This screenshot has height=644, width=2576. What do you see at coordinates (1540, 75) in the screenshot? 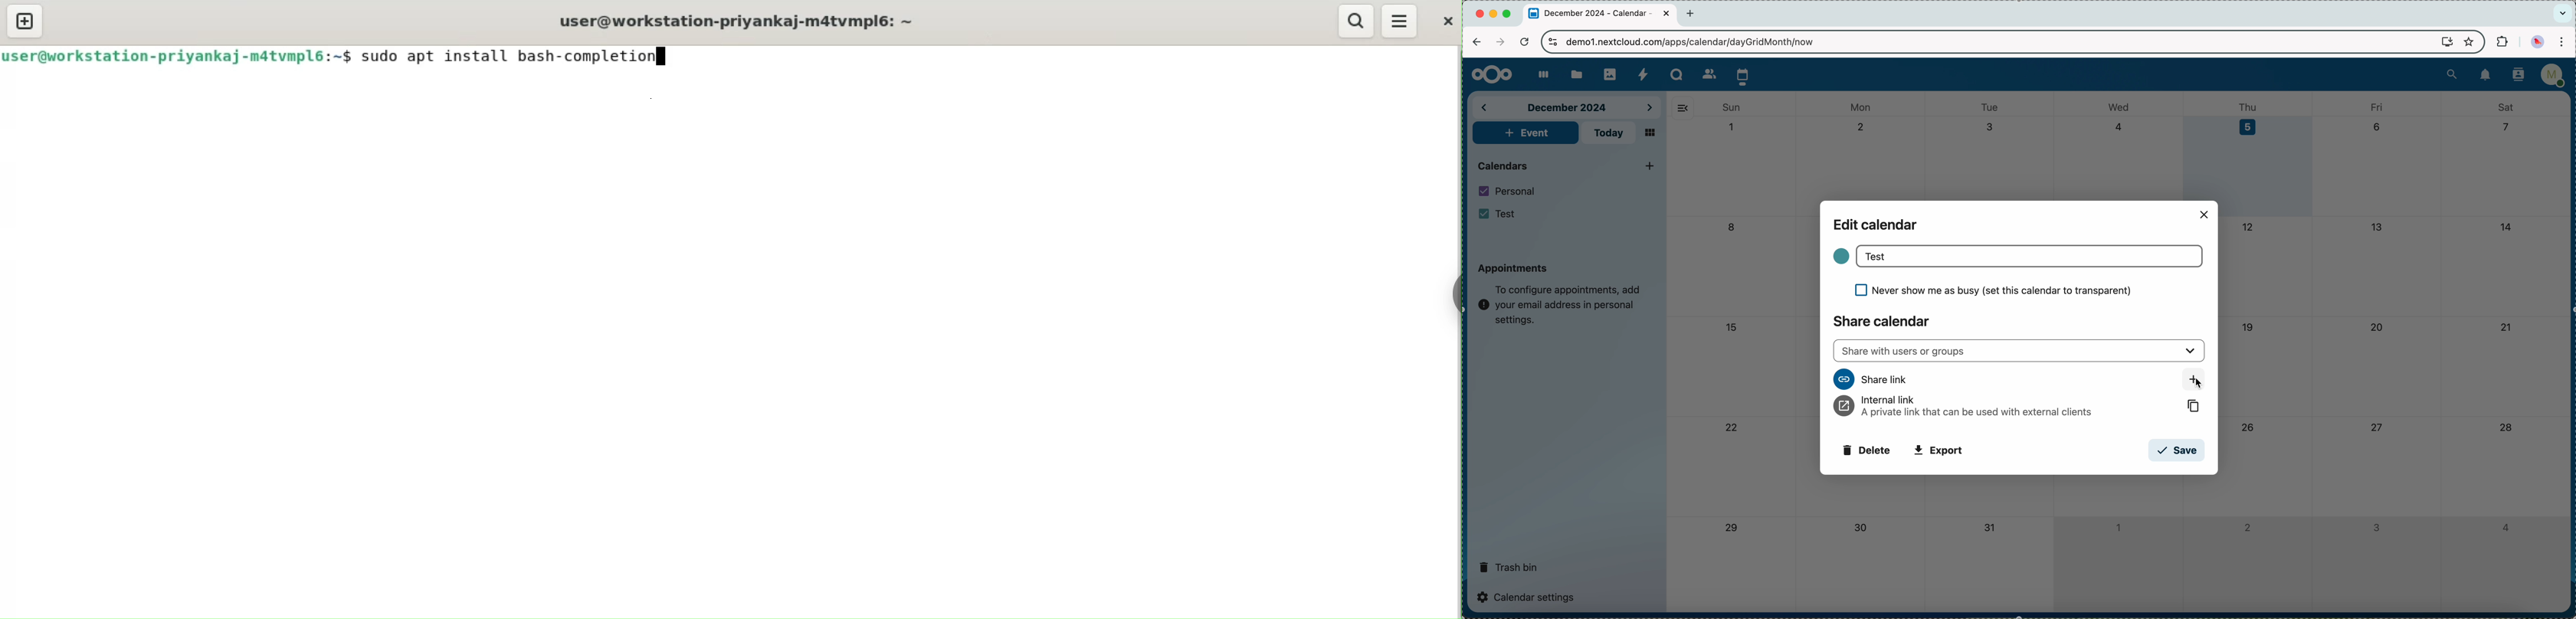
I see `dashboard` at bounding box center [1540, 75].